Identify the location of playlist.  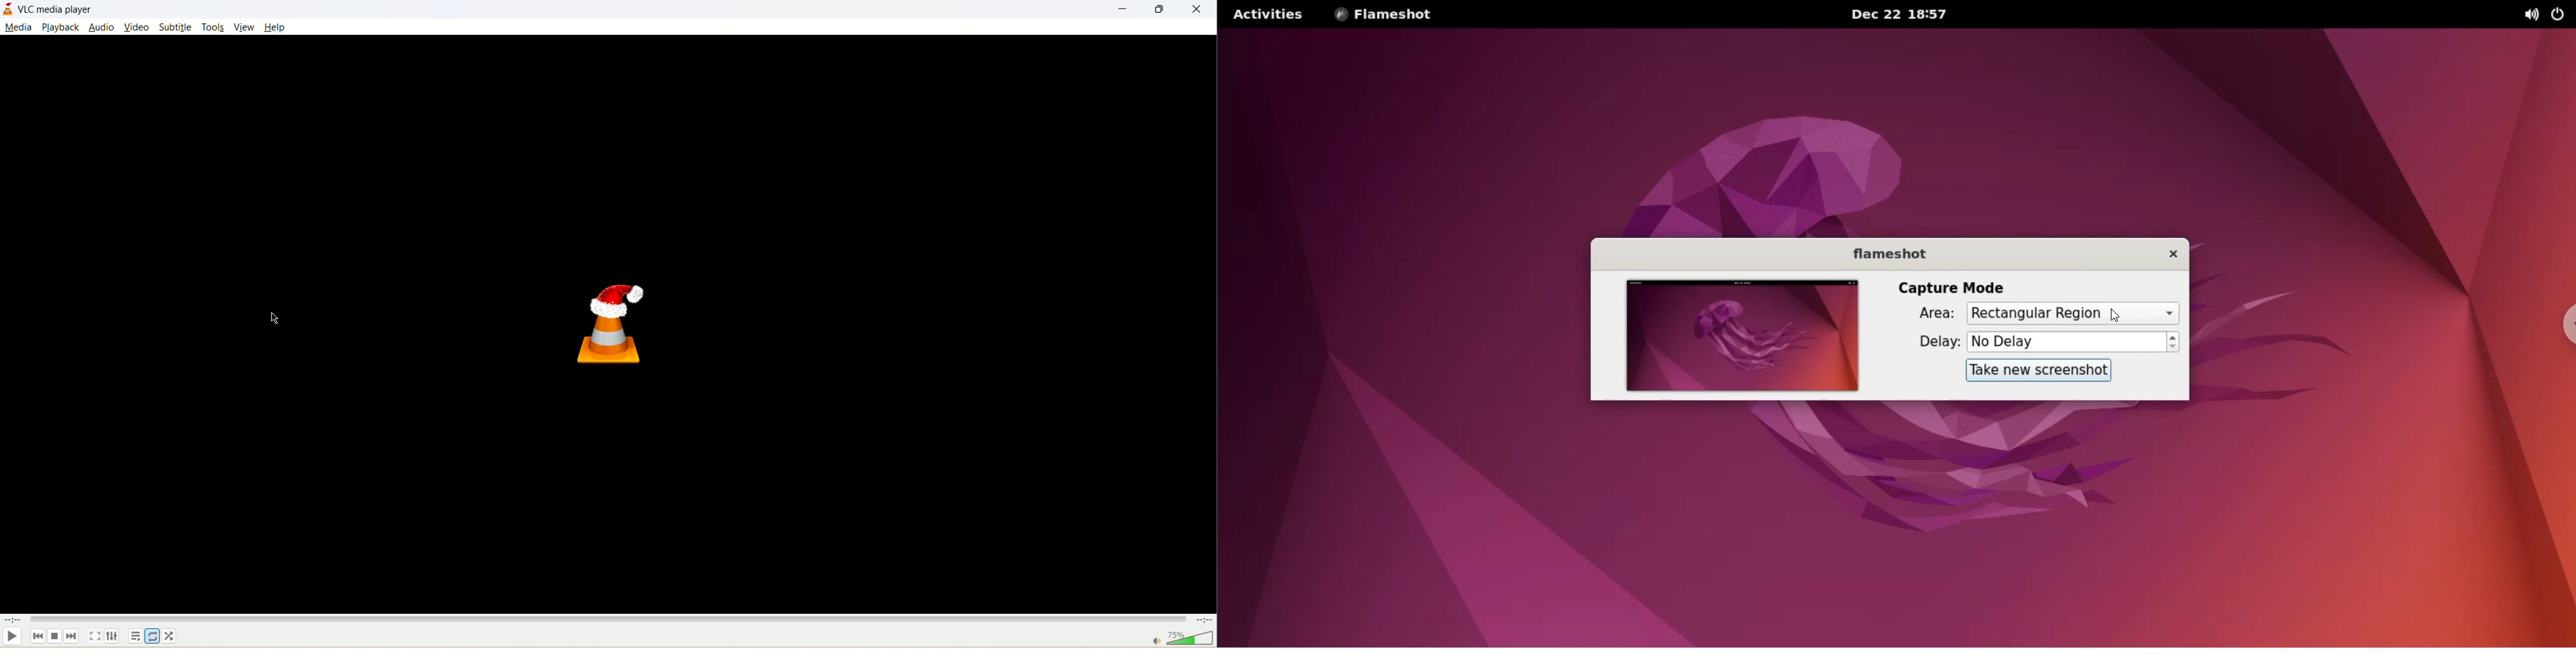
(136, 637).